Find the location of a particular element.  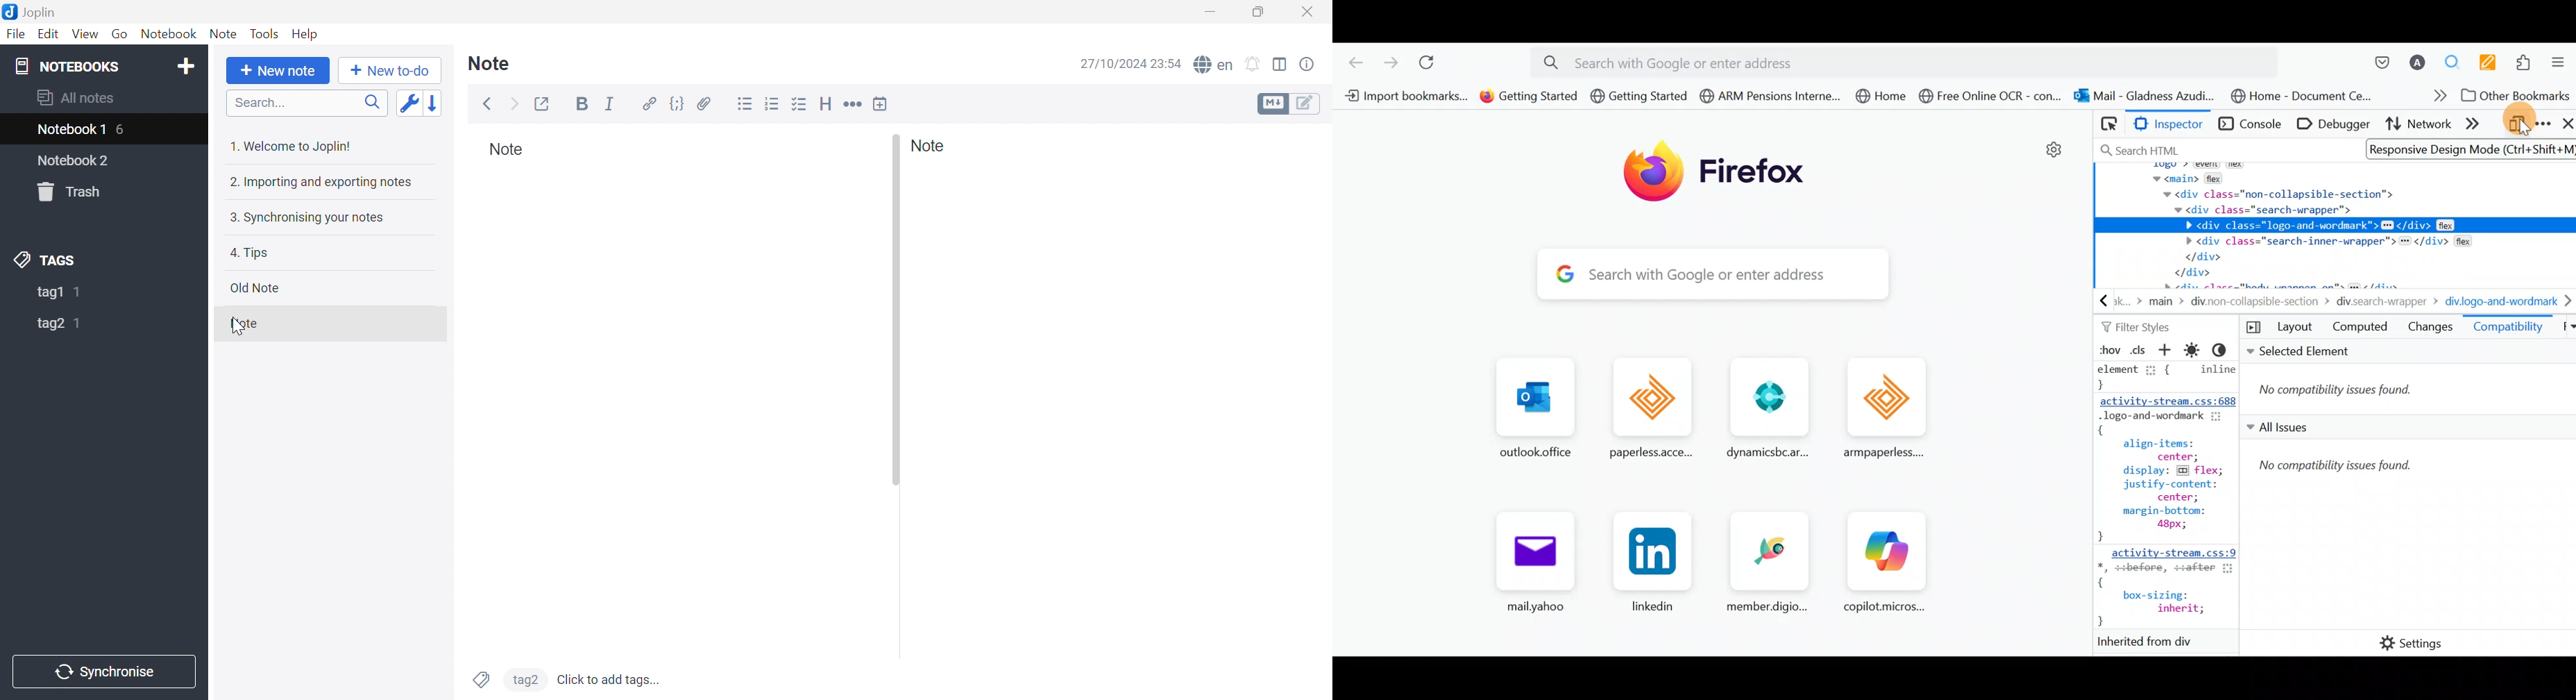

Note is located at coordinates (223, 33).